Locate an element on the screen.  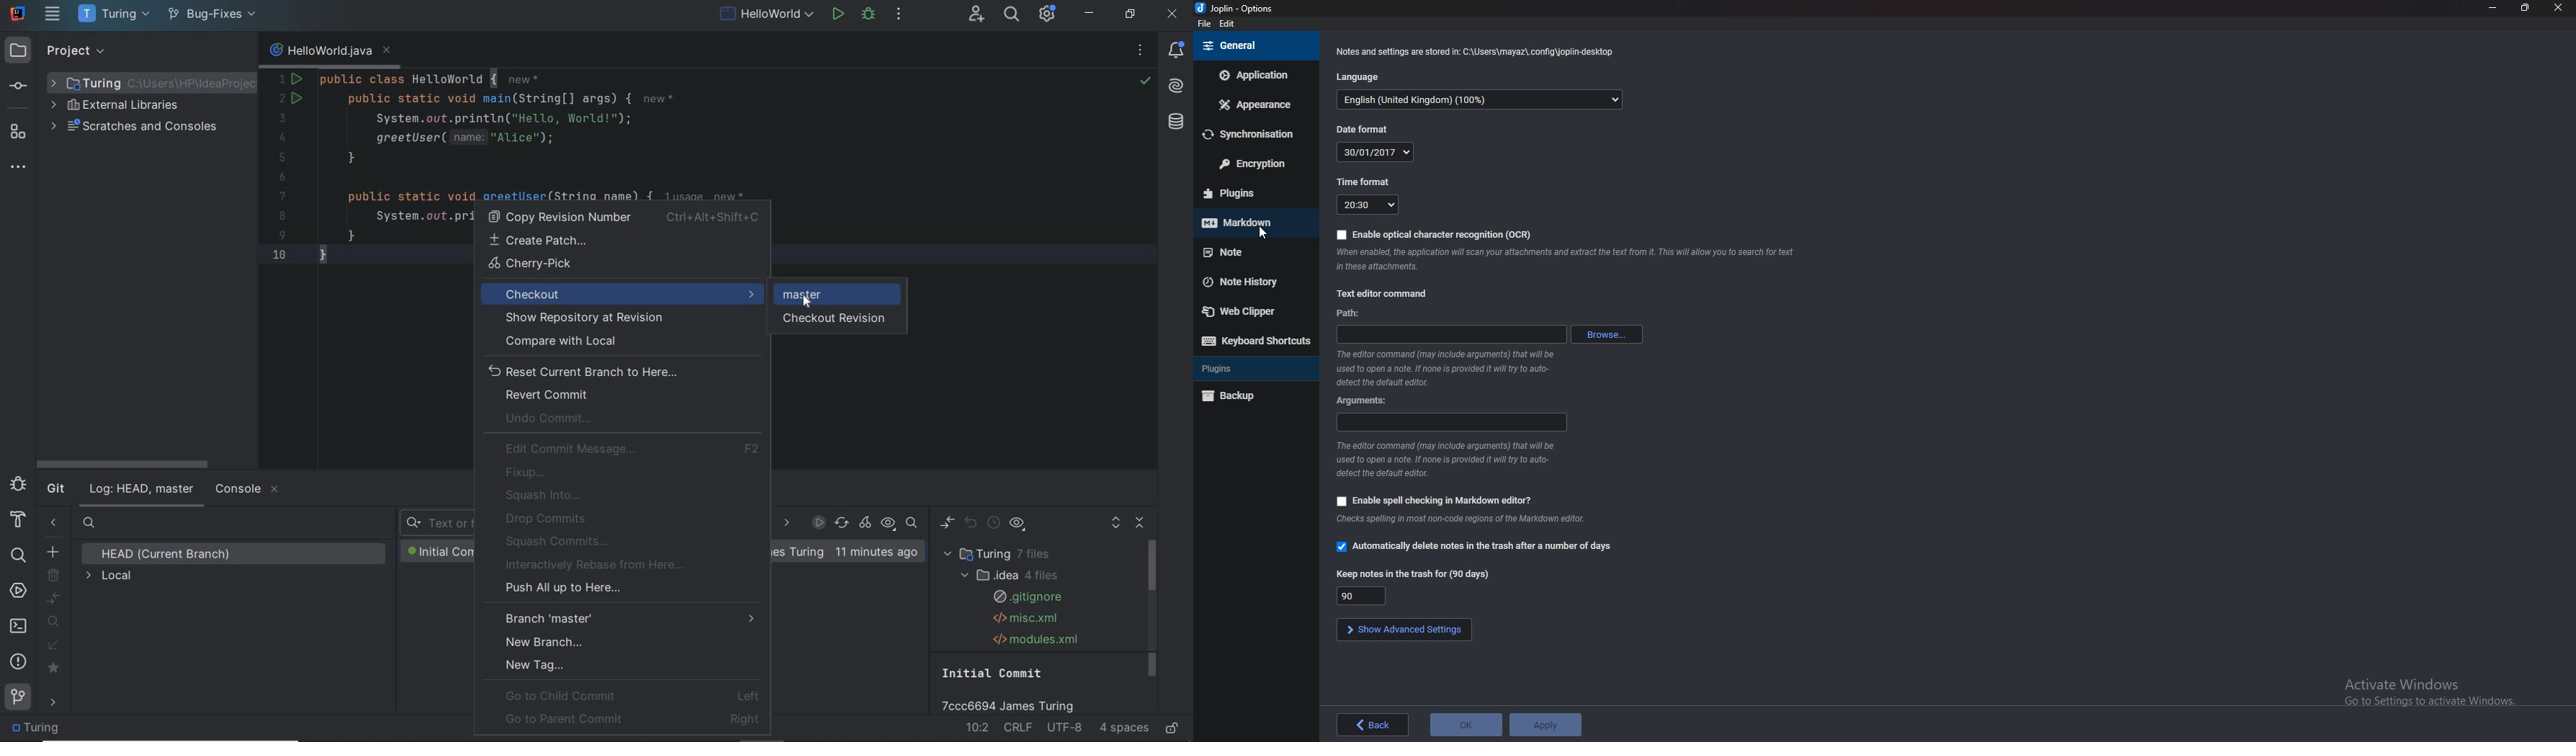
Appearance is located at coordinates (1256, 104).